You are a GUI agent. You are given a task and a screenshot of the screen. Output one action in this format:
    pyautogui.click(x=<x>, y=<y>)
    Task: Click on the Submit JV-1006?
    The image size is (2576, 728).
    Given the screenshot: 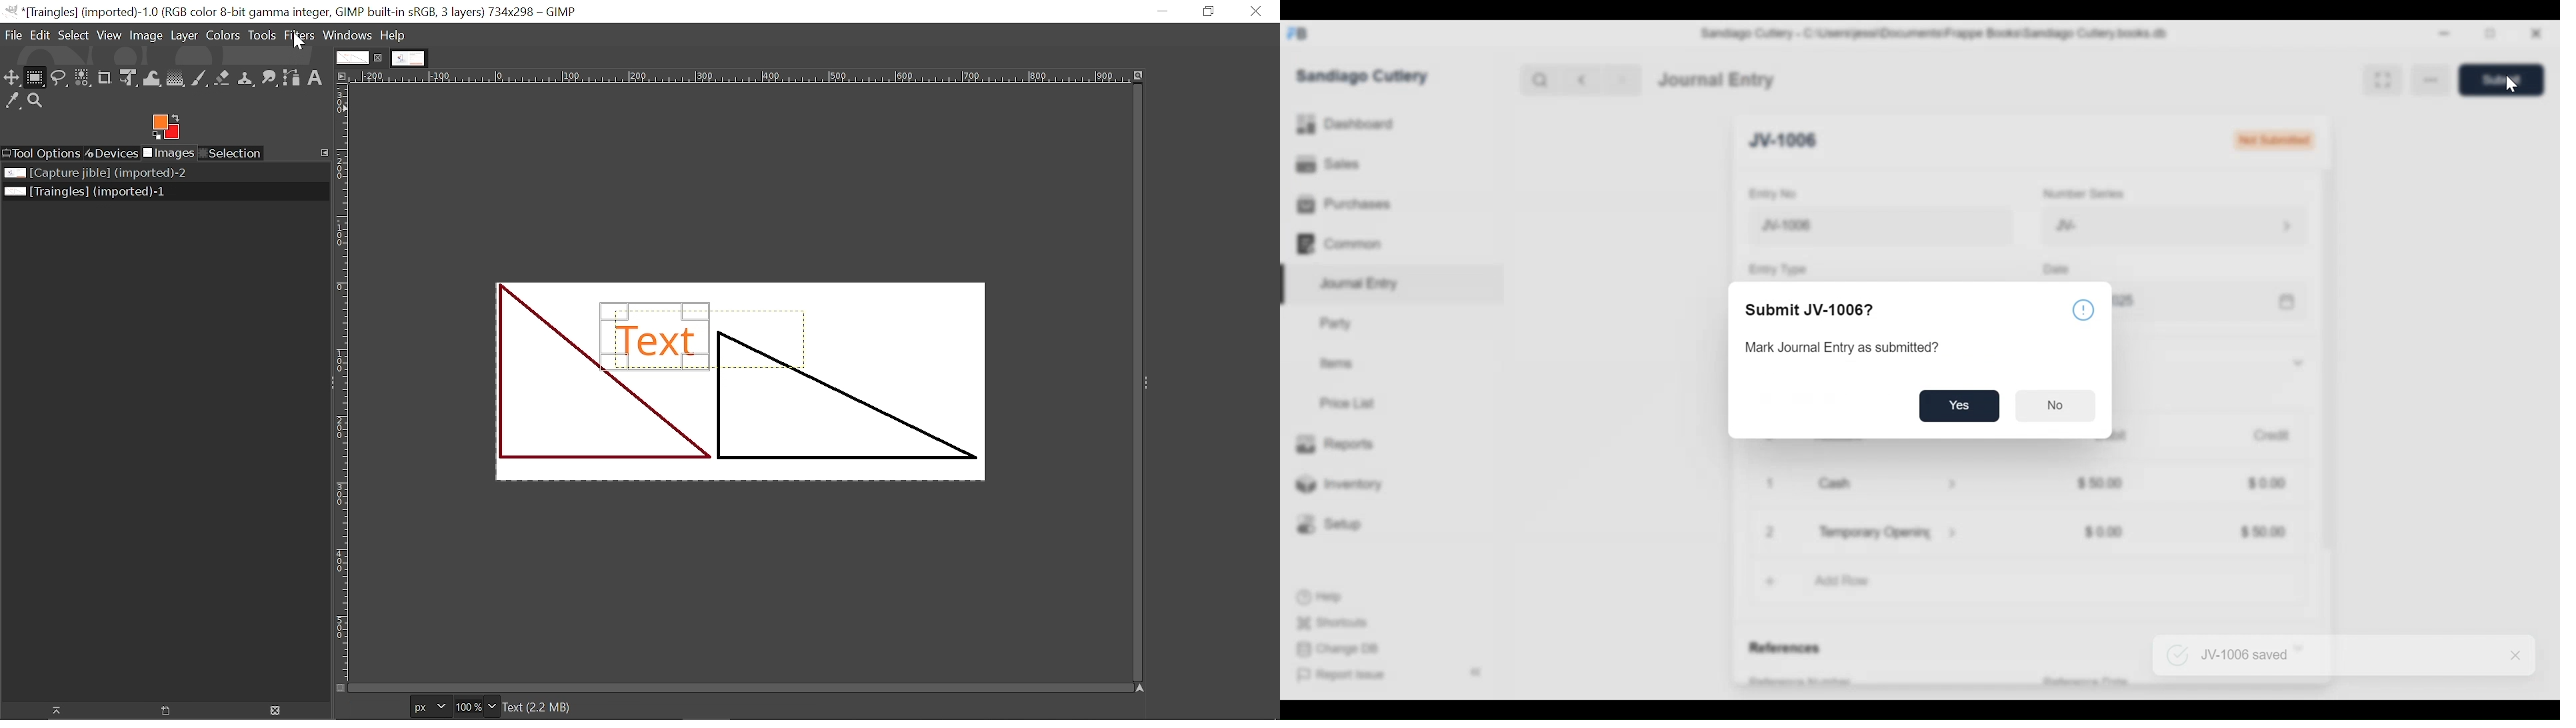 What is the action you would take?
    pyautogui.click(x=1813, y=311)
    